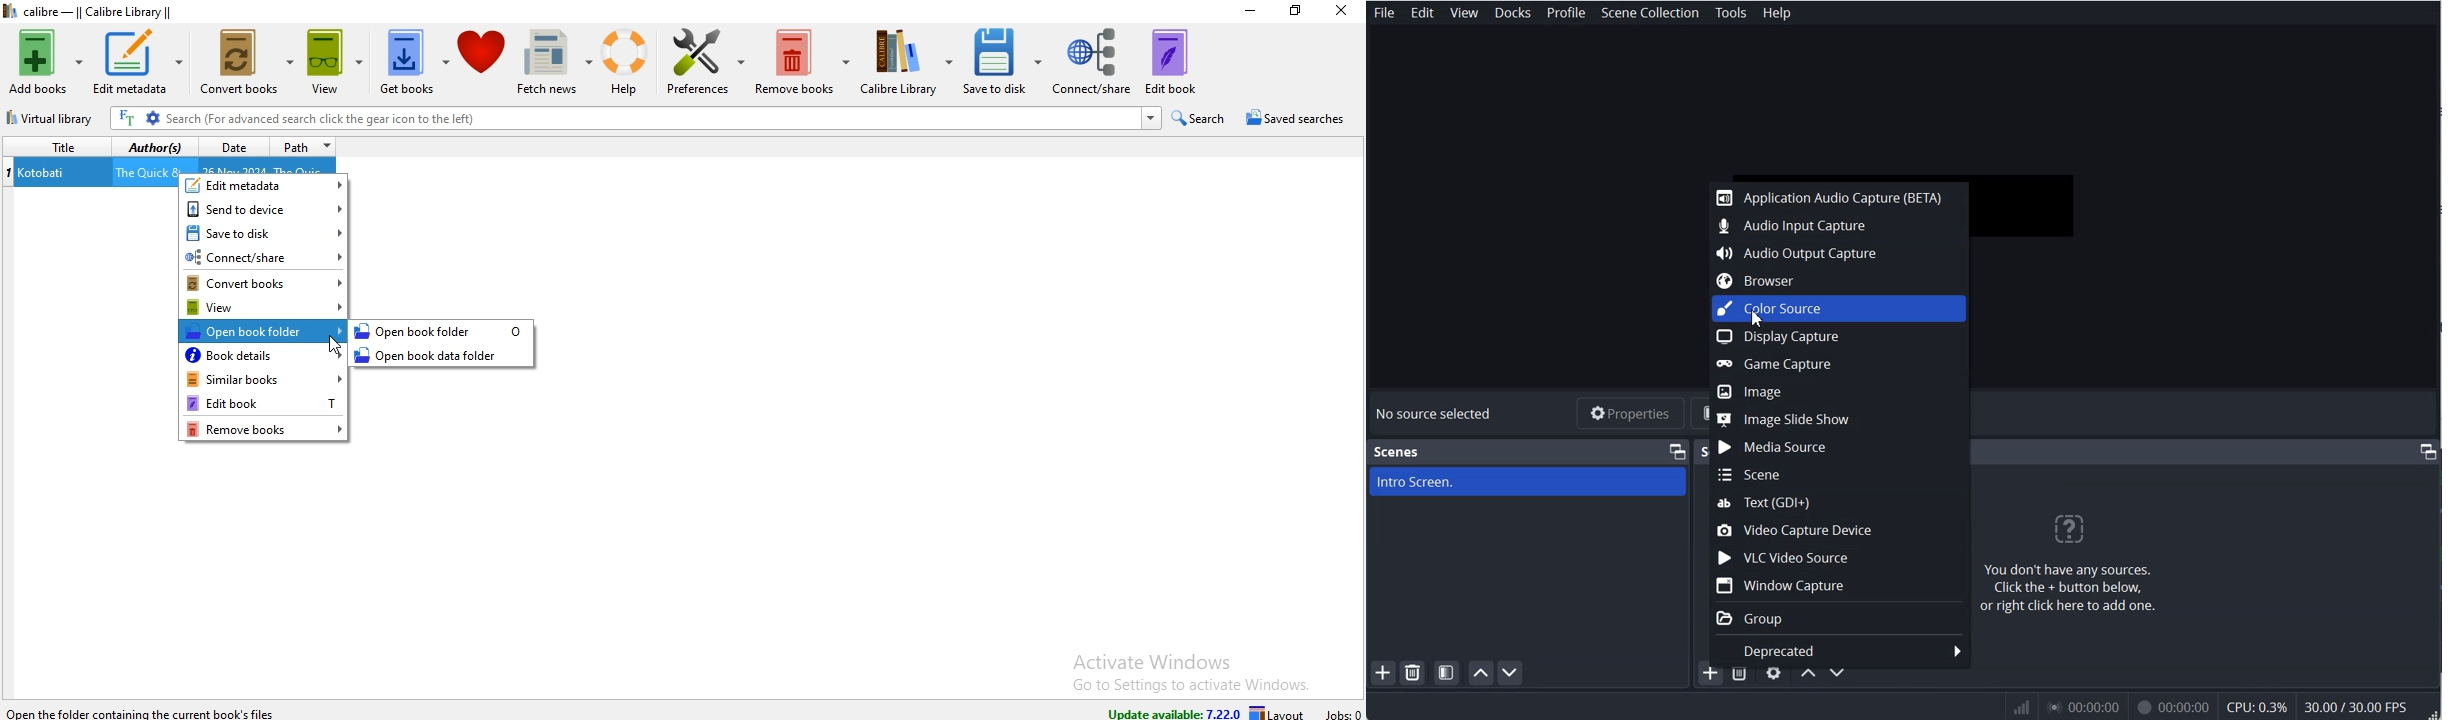 The image size is (2464, 728). I want to click on open book folder   0, so click(441, 332).